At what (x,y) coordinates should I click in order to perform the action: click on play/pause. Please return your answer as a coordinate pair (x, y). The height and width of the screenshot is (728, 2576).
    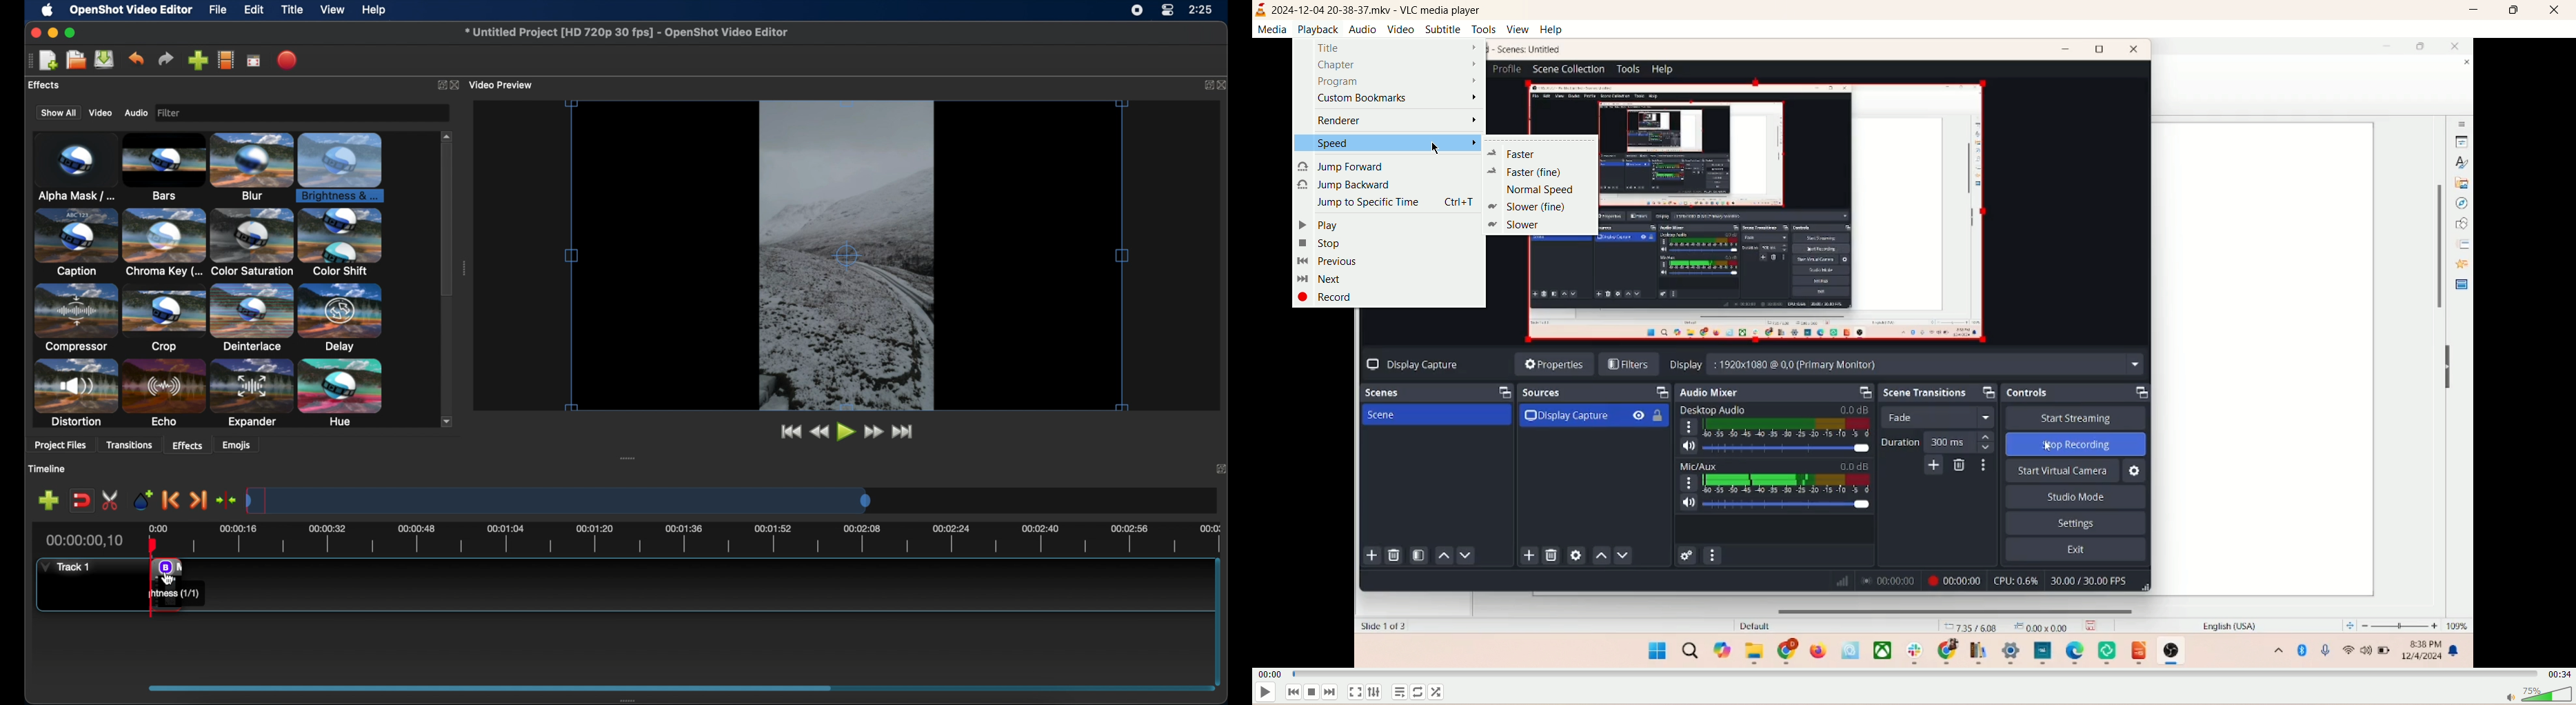
    Looking at the image, I should click on (1266, 695).